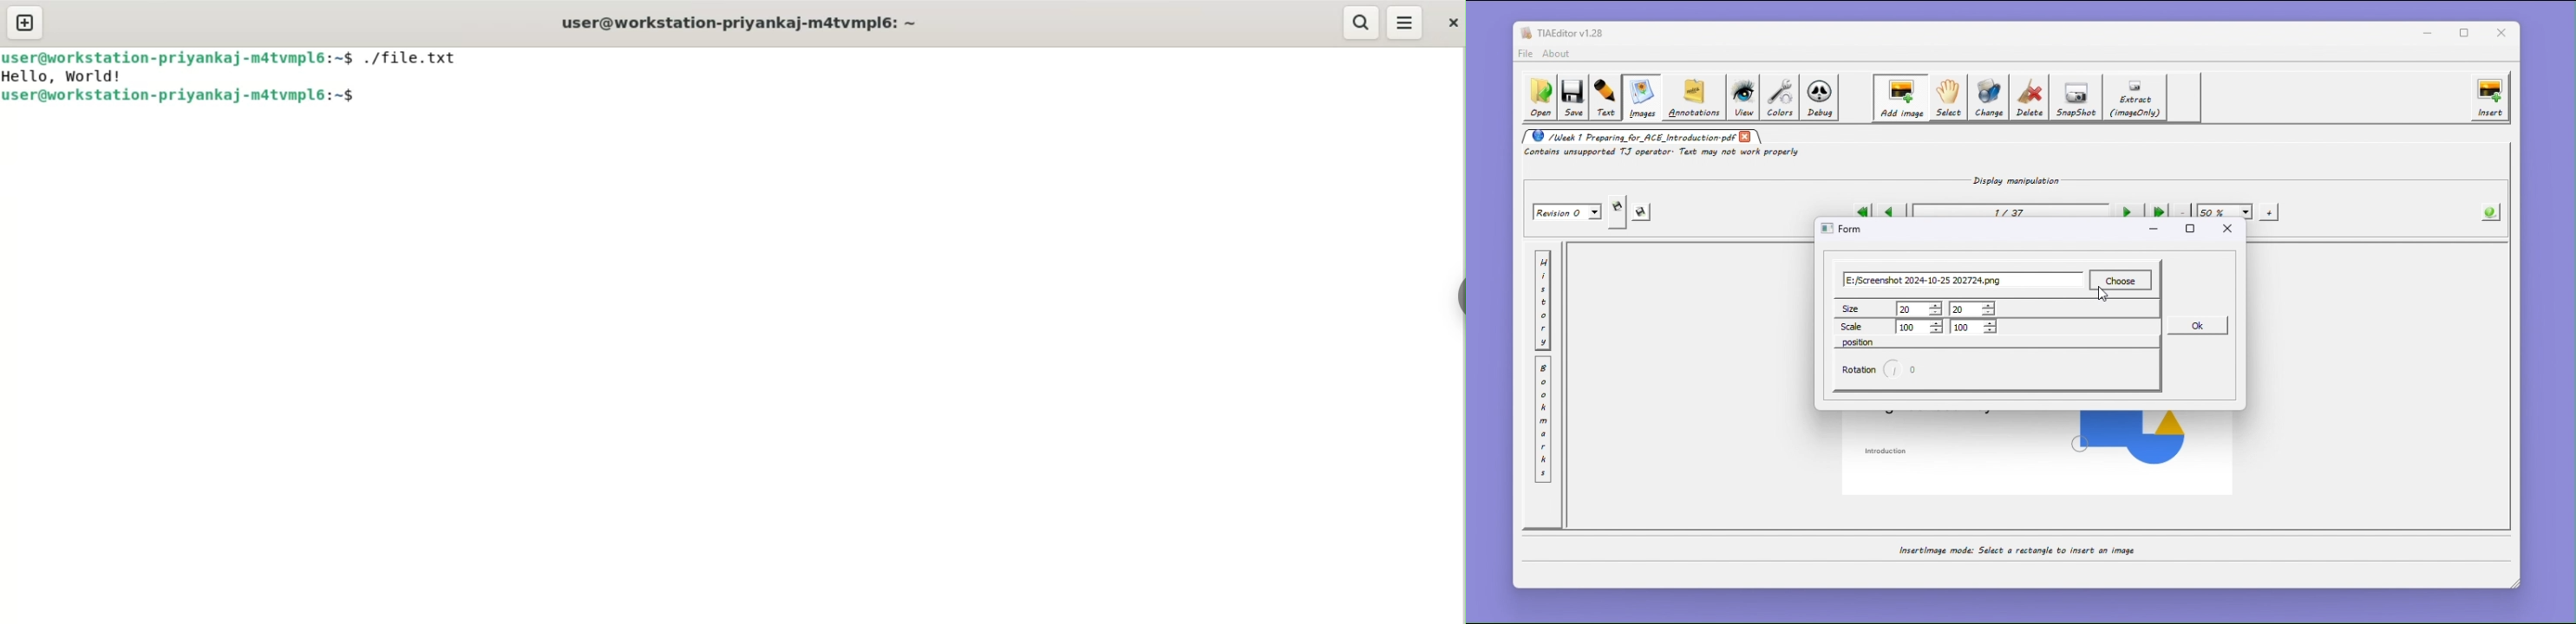 This screenshot has width=2576, height=644. I want to click on /Week 1 Preparing_for_ACE_Introduction.pdf, so click(1629, 136).